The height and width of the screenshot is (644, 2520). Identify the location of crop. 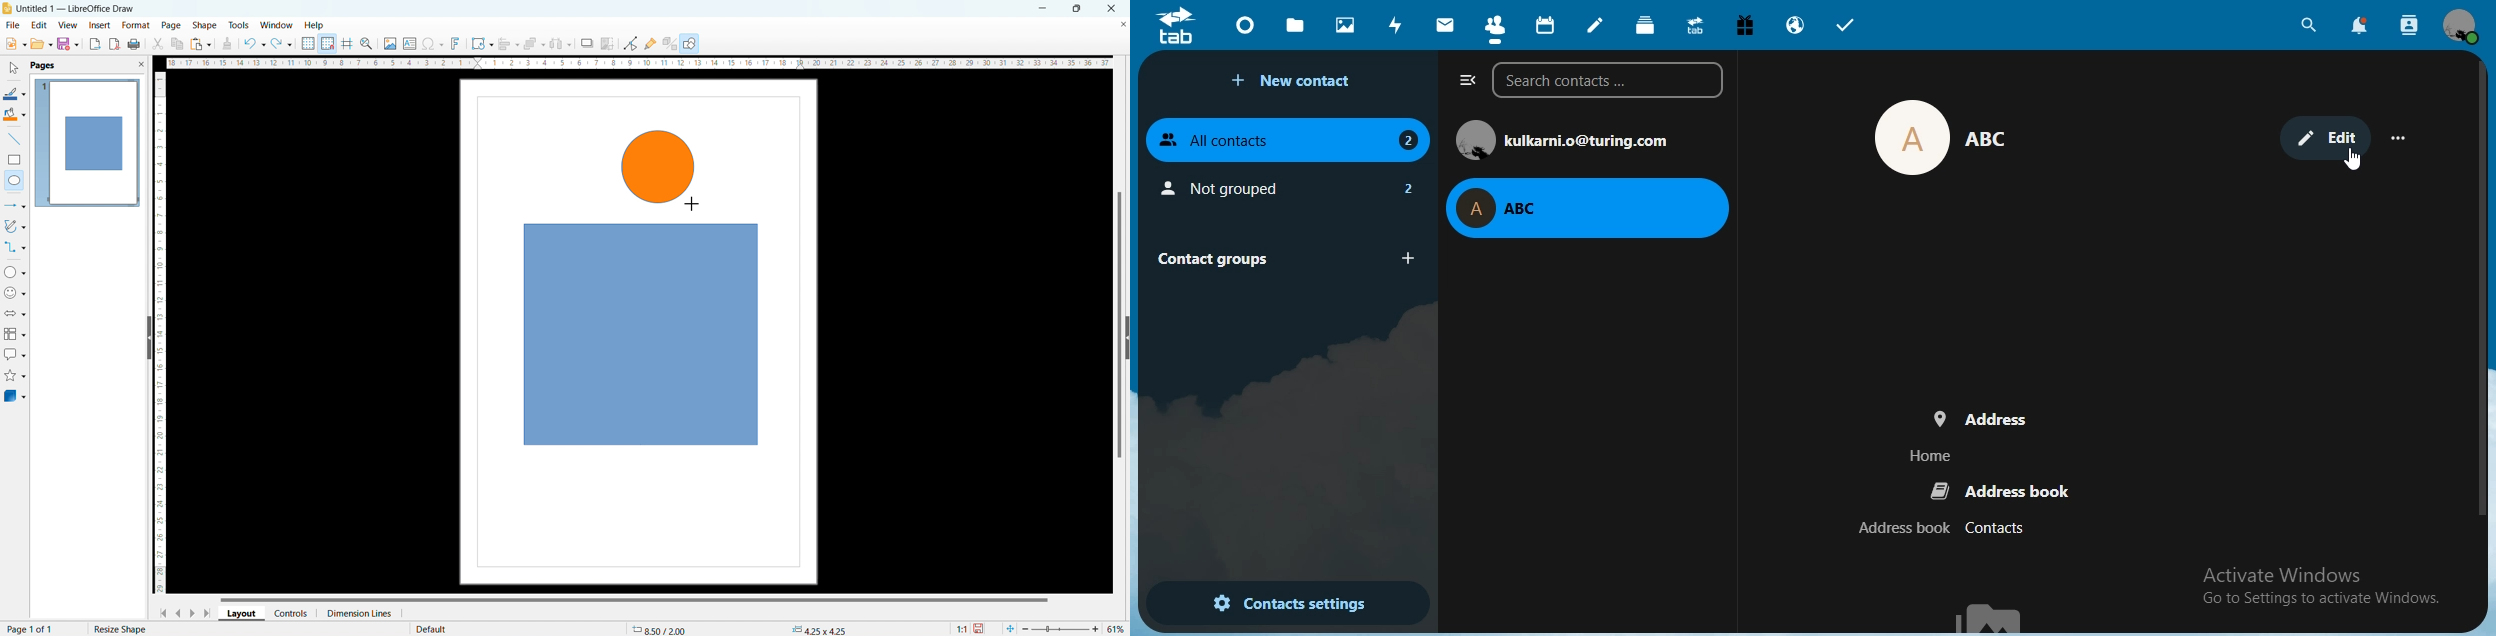
(608, 44).